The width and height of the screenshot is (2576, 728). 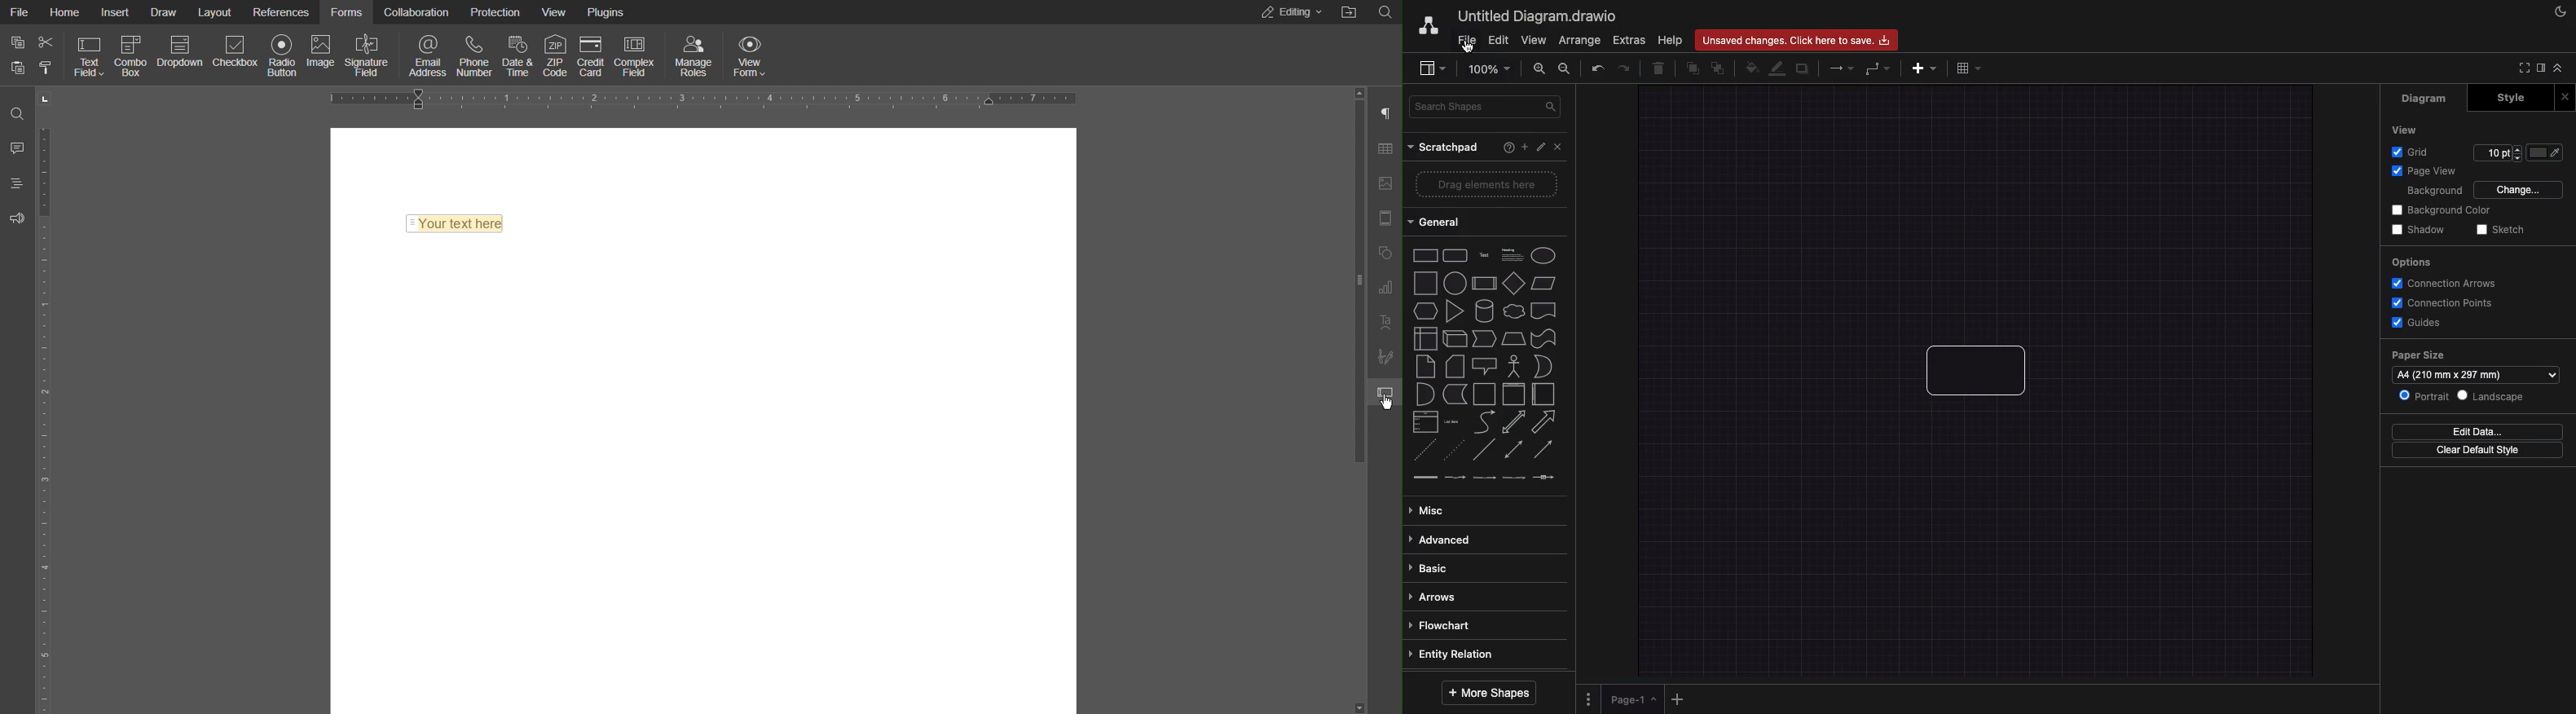 What do you see at coordinates (1779, 69) in the screenshot?
I see `Line color` at bounding box center [1779, 69].